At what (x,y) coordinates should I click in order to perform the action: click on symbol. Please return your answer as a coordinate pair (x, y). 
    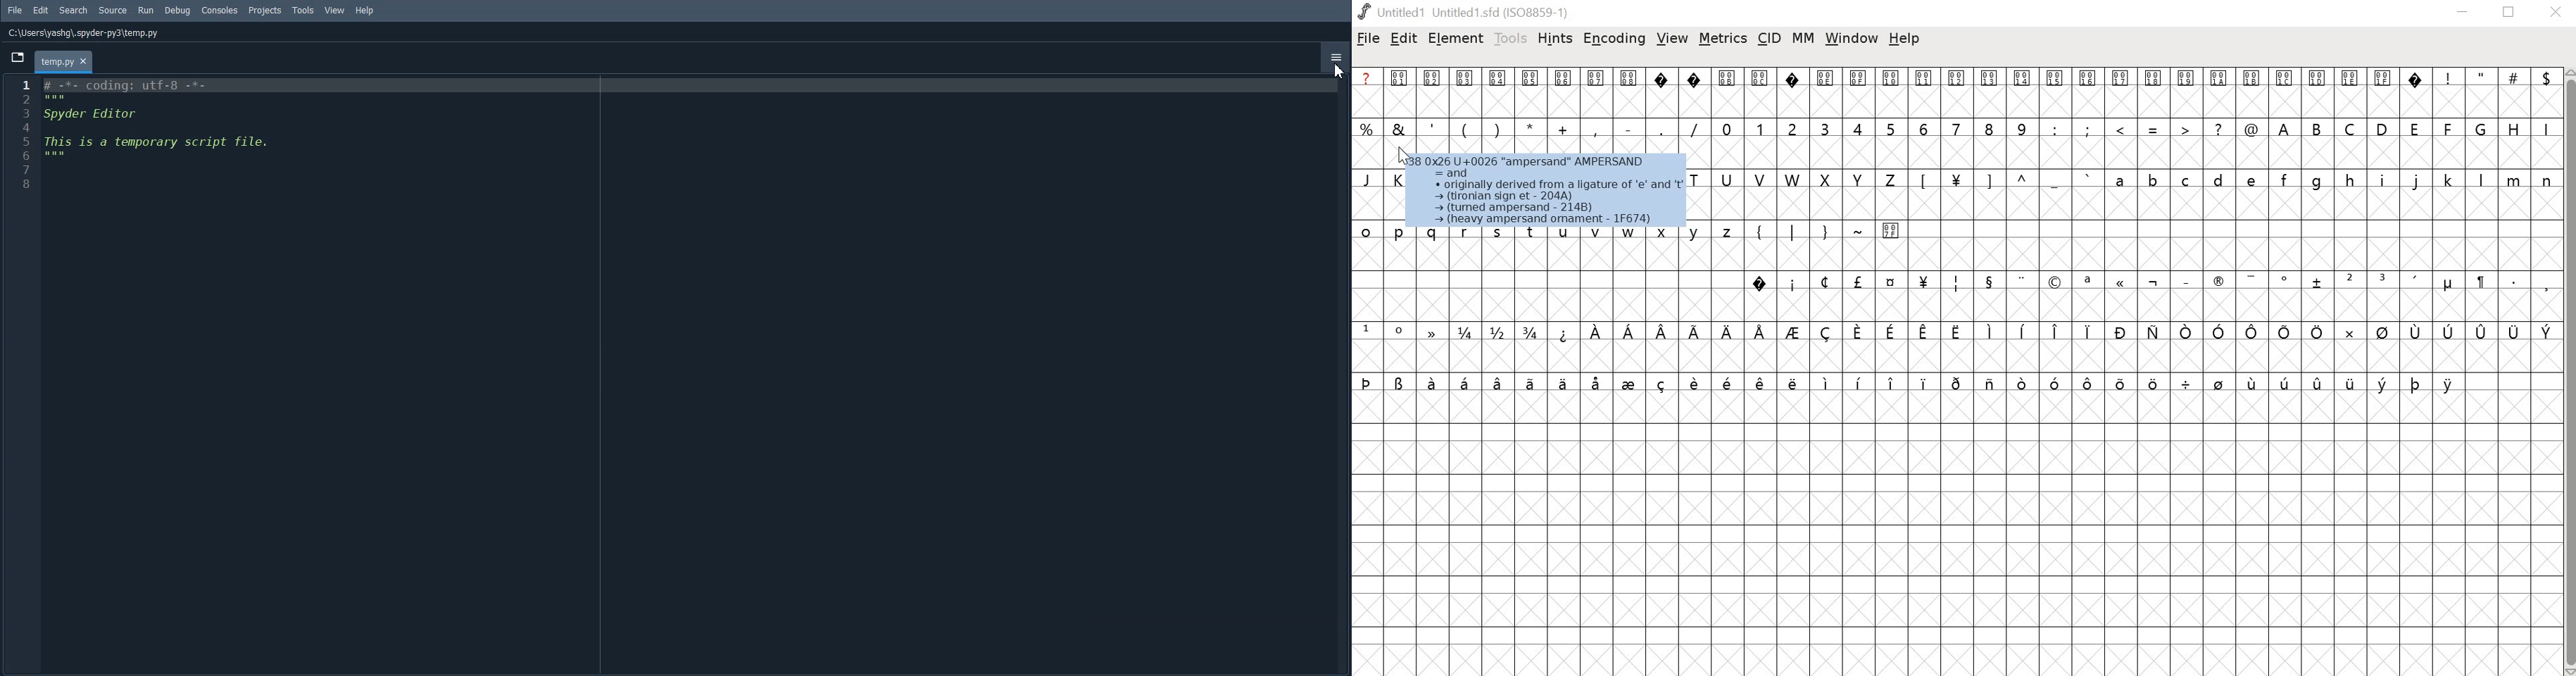
    Looking at the image, I should click on (1861, 282).